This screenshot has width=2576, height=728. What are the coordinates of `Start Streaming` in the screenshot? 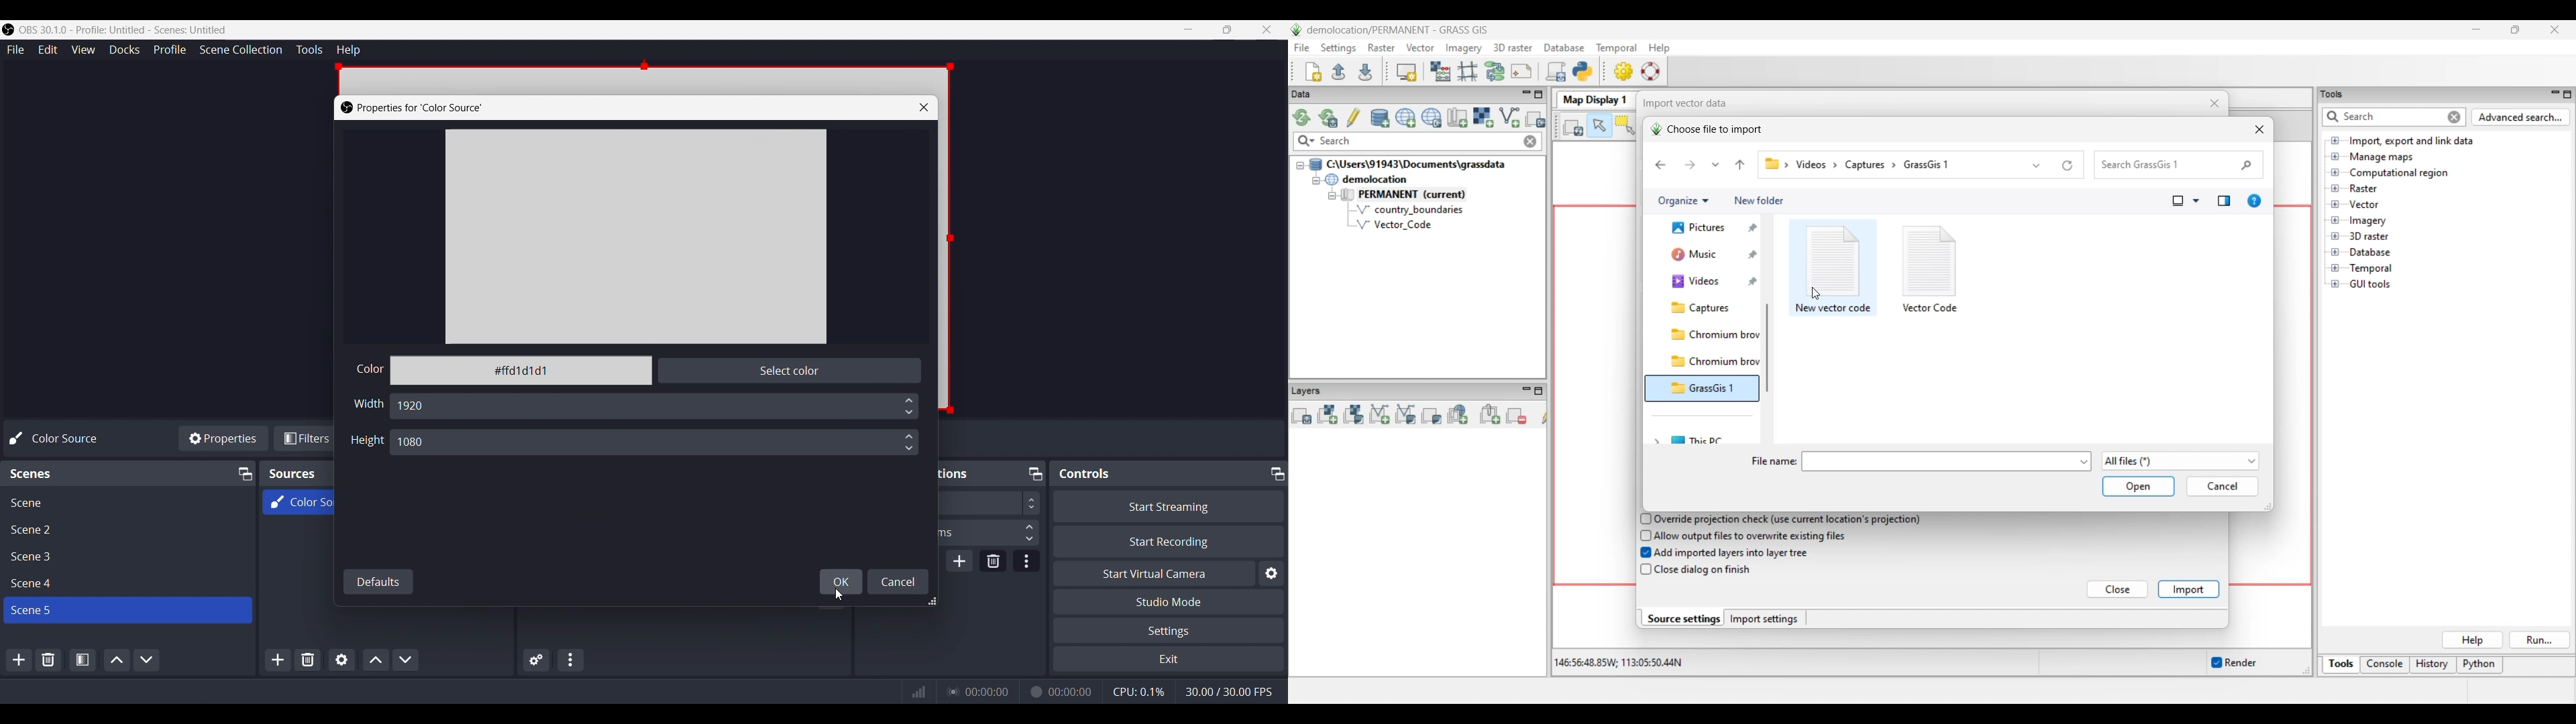 It's located at (1167, 505).